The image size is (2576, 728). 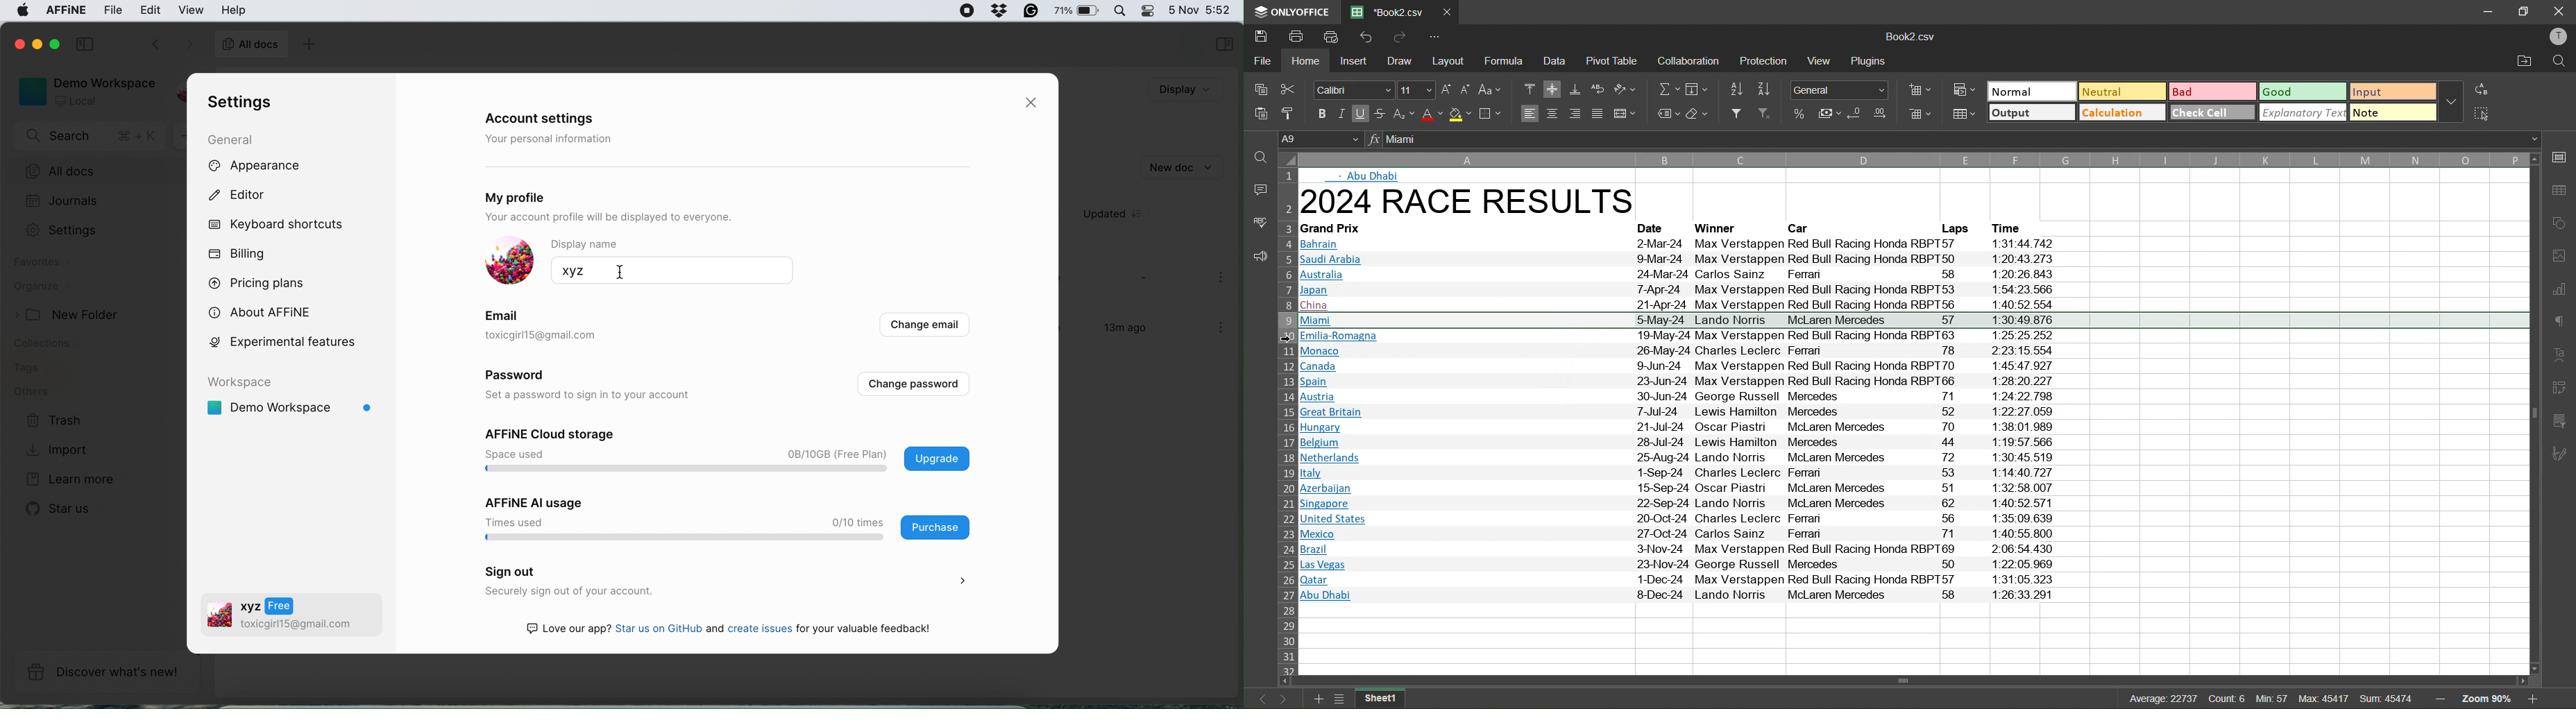 I want to click on shapes, so click(x=2563, y=223).